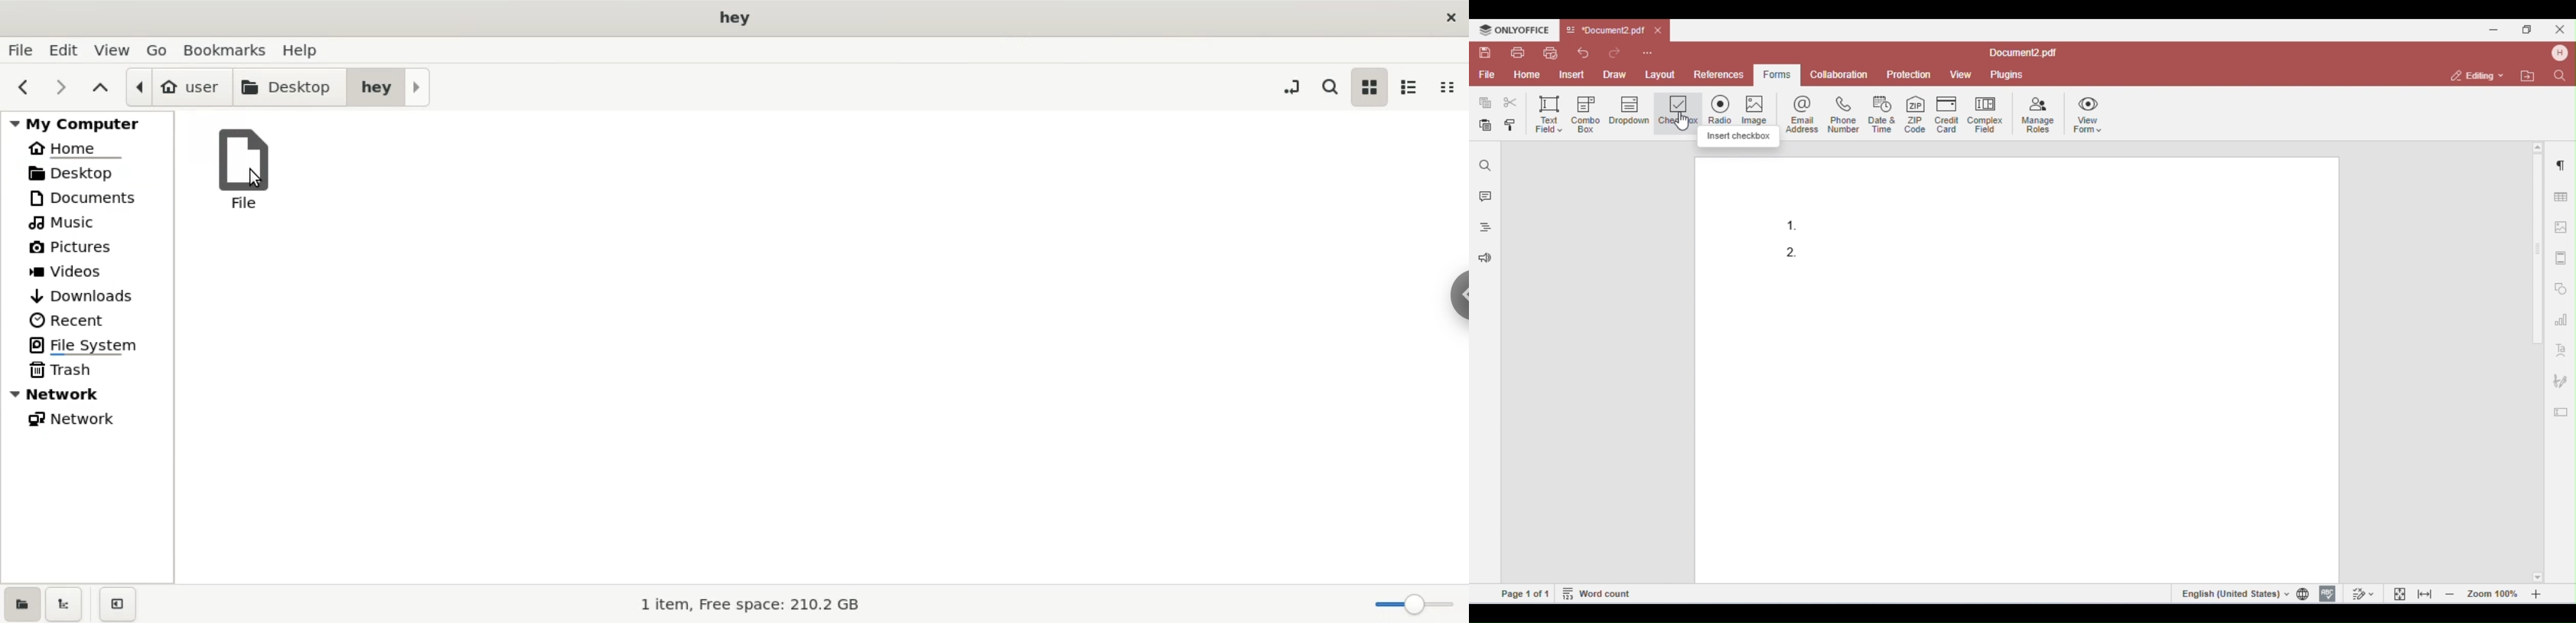 The height and width of the screenshot is (644, 2576). Describe the element at coordinates (1291, 89) in the screenshot. I see `toggle location entry` at that location.